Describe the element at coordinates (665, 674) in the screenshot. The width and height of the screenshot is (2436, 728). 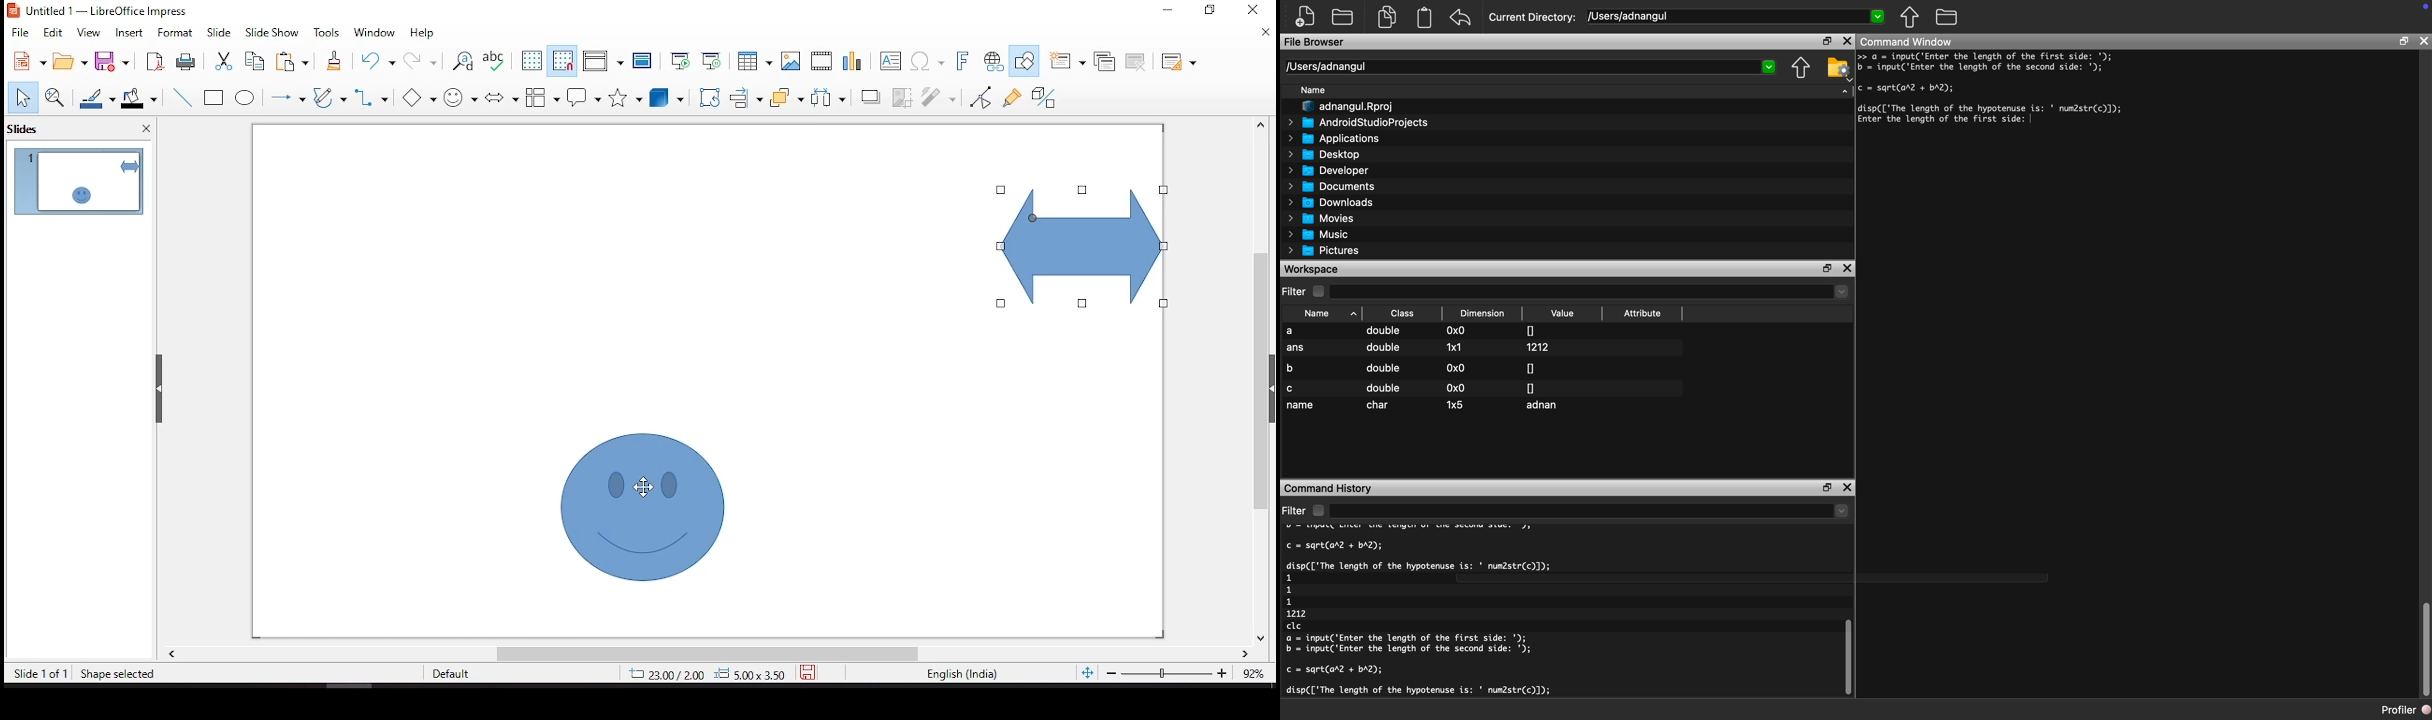
I see `6.07/4.08` at that location.